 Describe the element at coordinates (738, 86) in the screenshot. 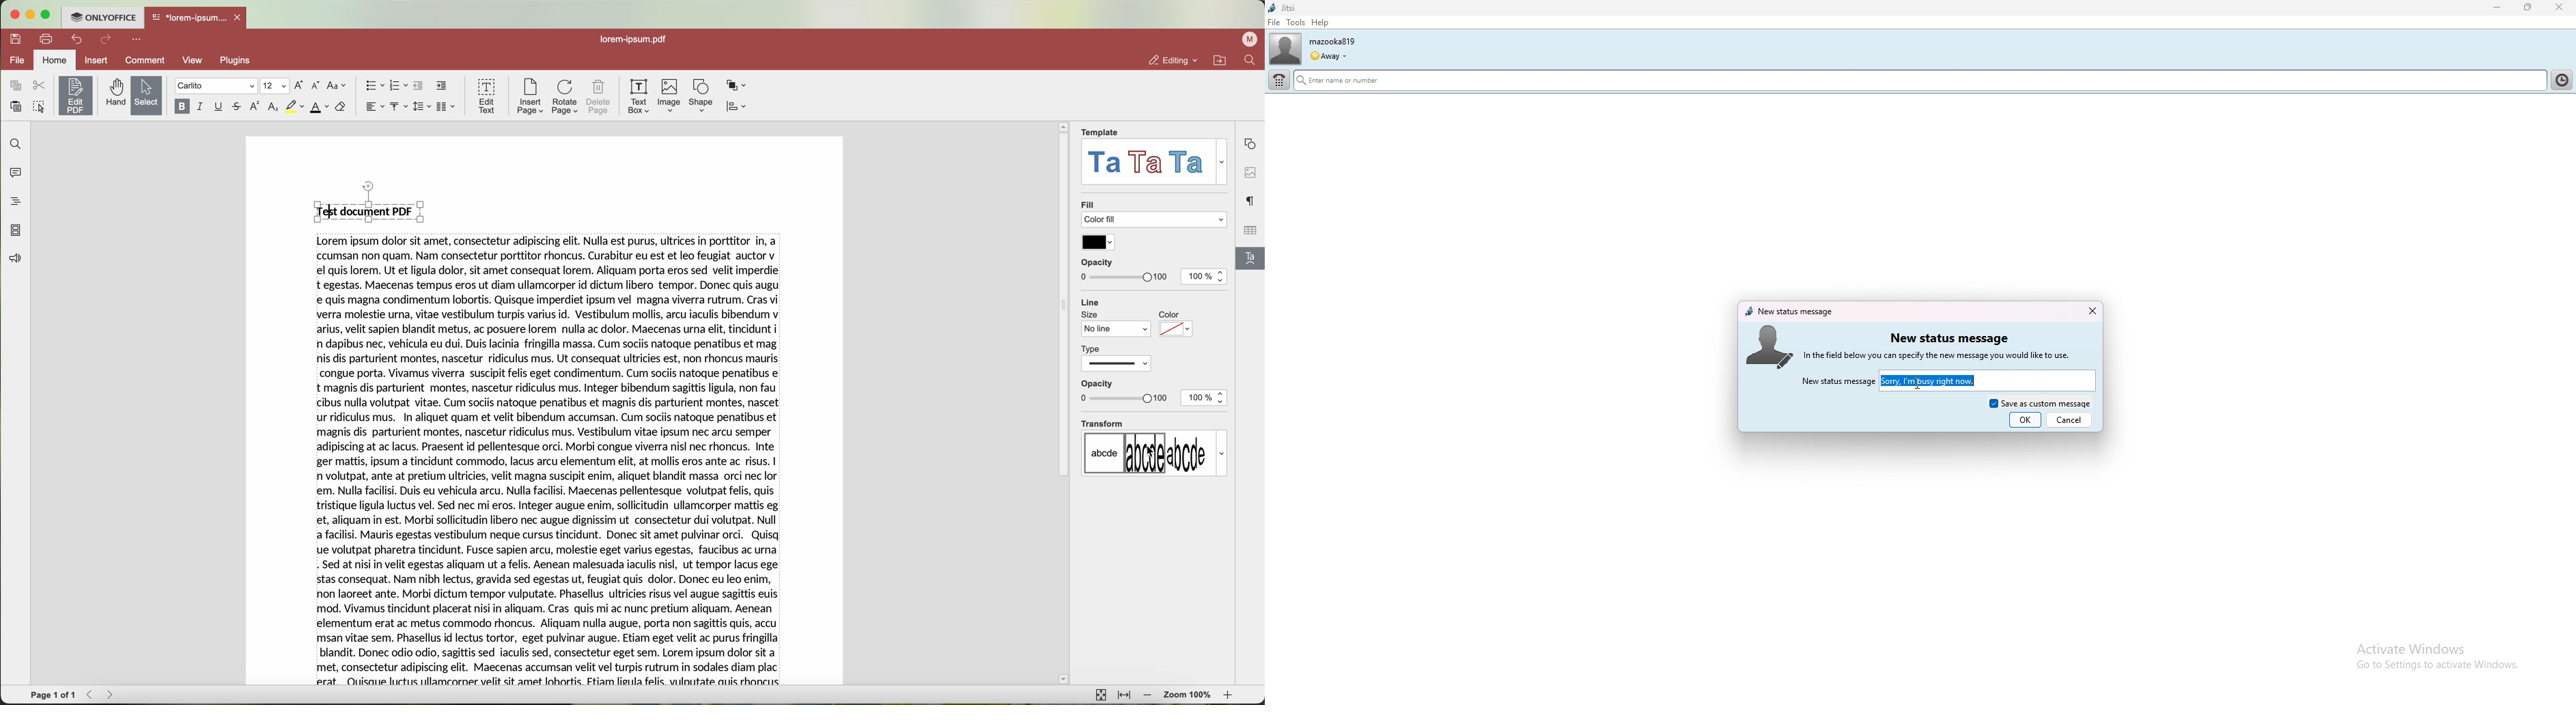

I see `arrange shape` at that location.